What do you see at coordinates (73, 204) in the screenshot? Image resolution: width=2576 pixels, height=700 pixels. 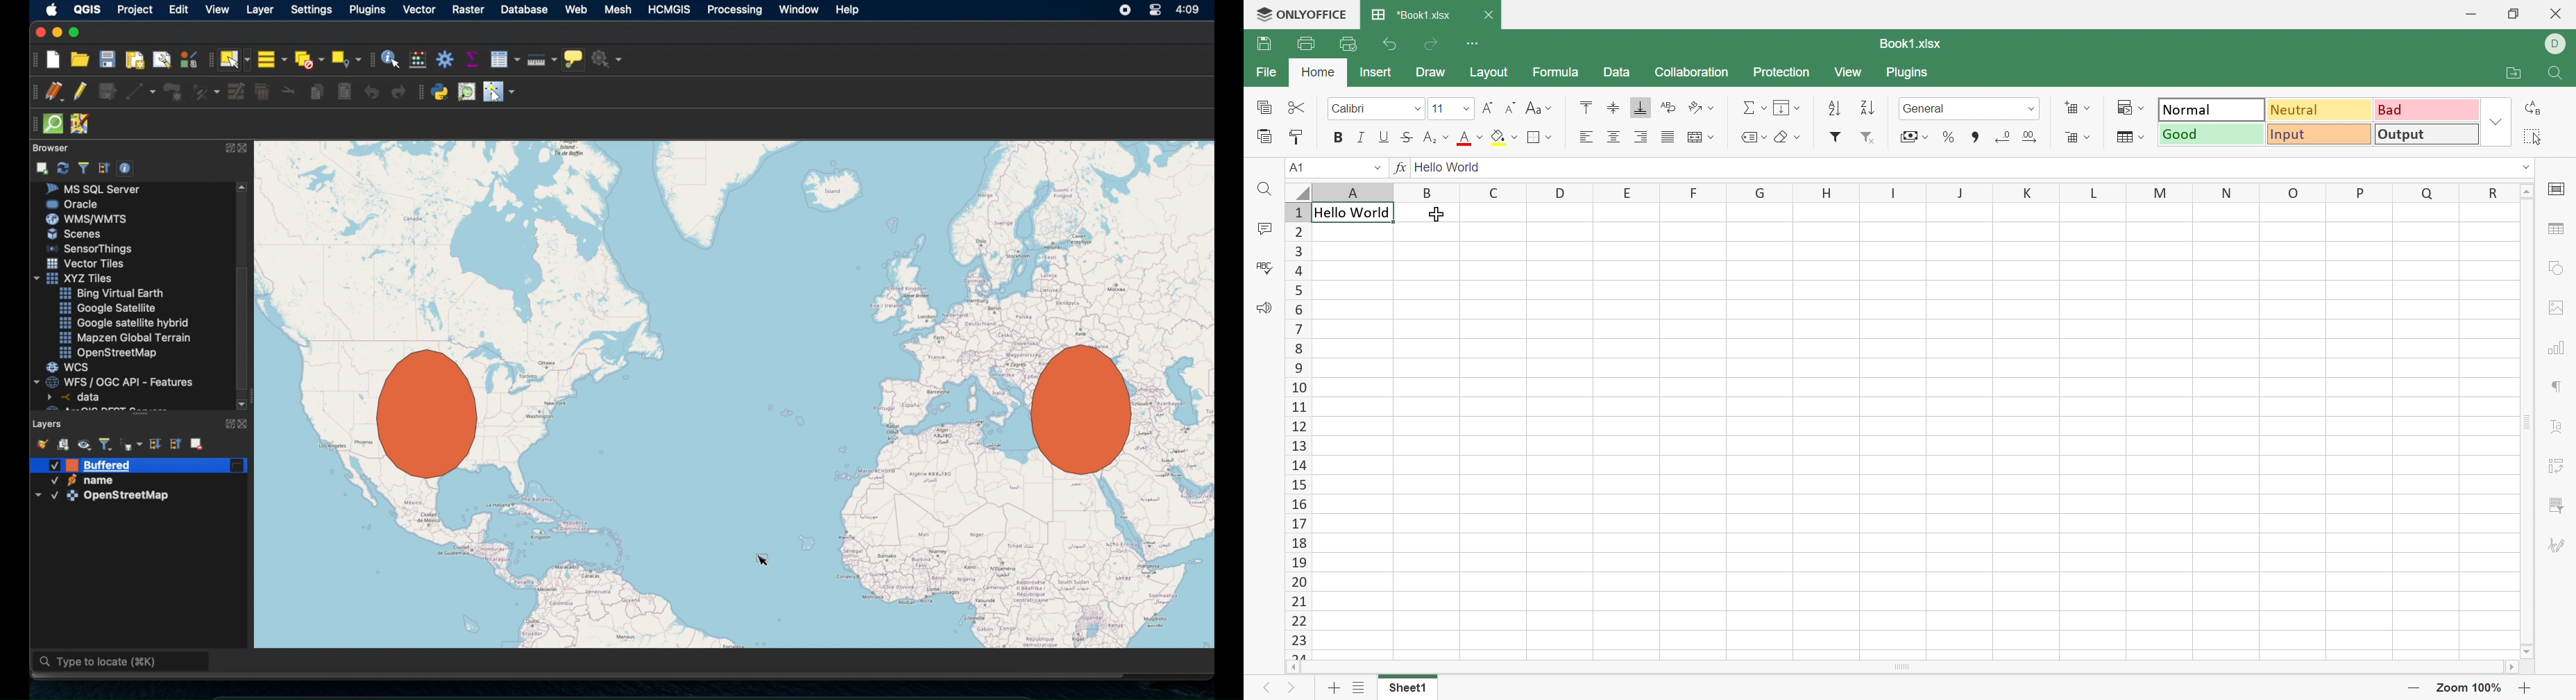 I see `oracle` at bounding box center [73, 204].